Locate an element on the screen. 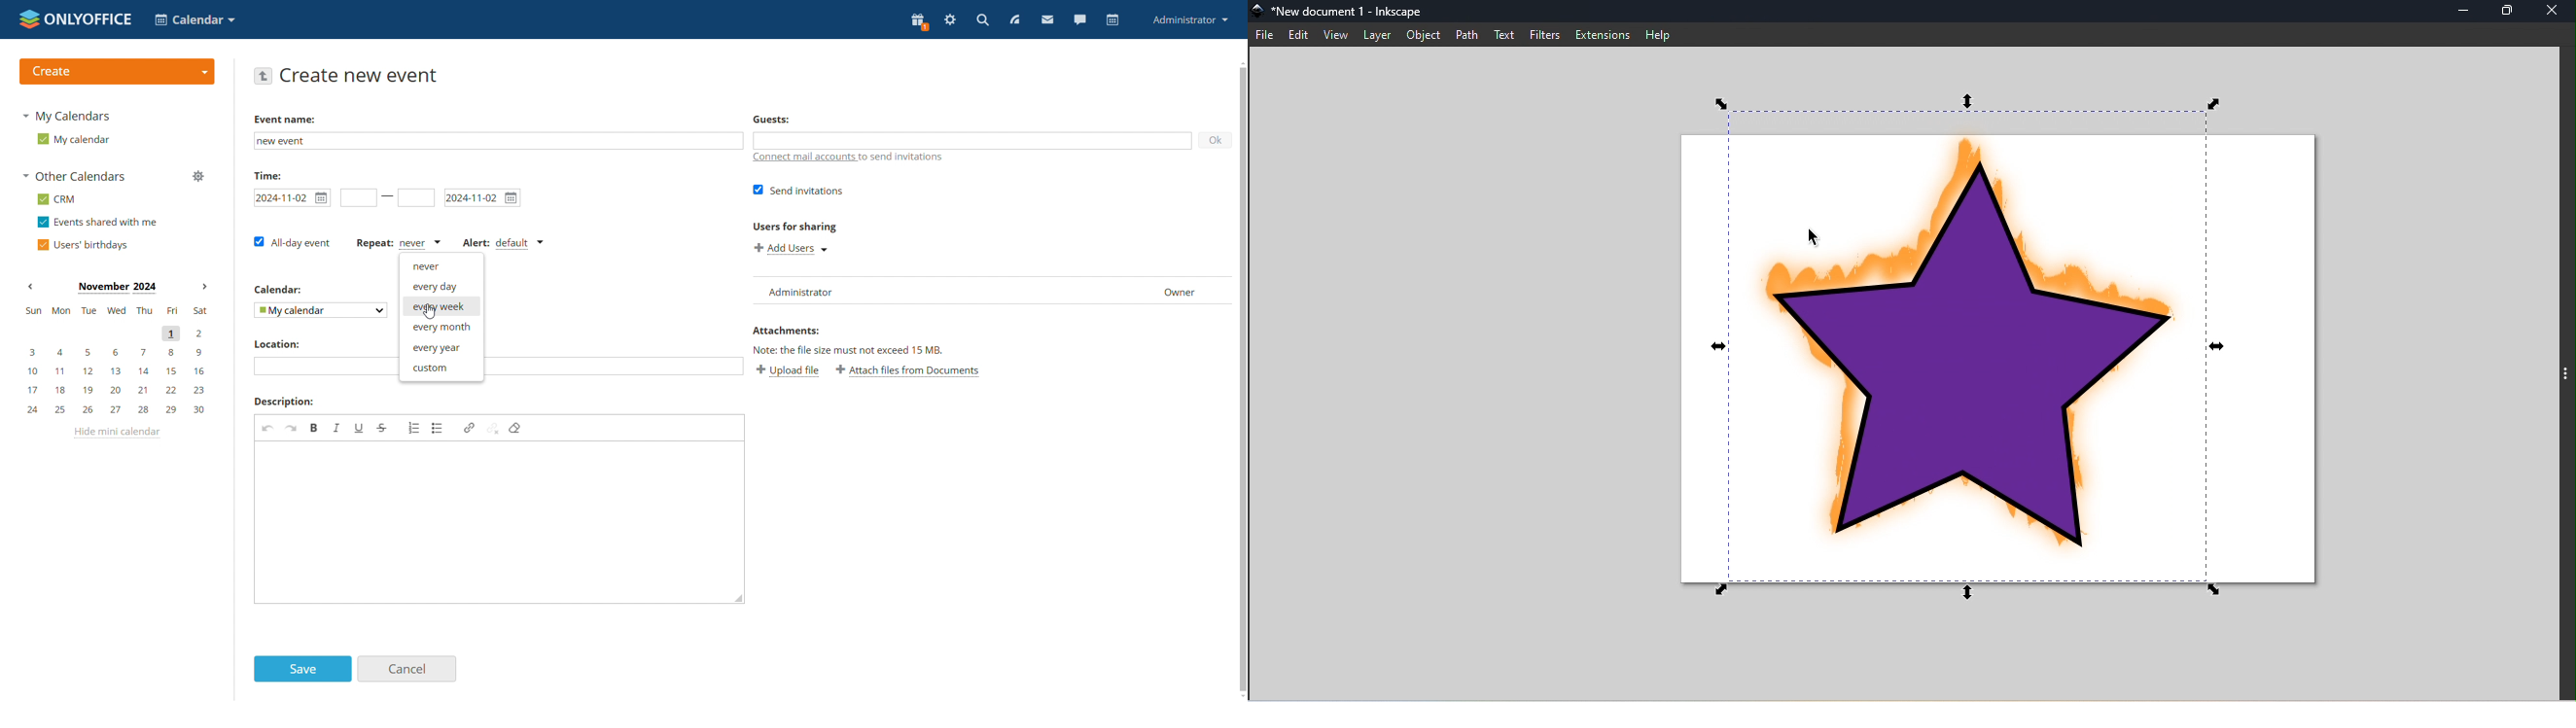 The width and height of the screenshot is (2576, 728). View is located at coordinates (1336, 37).